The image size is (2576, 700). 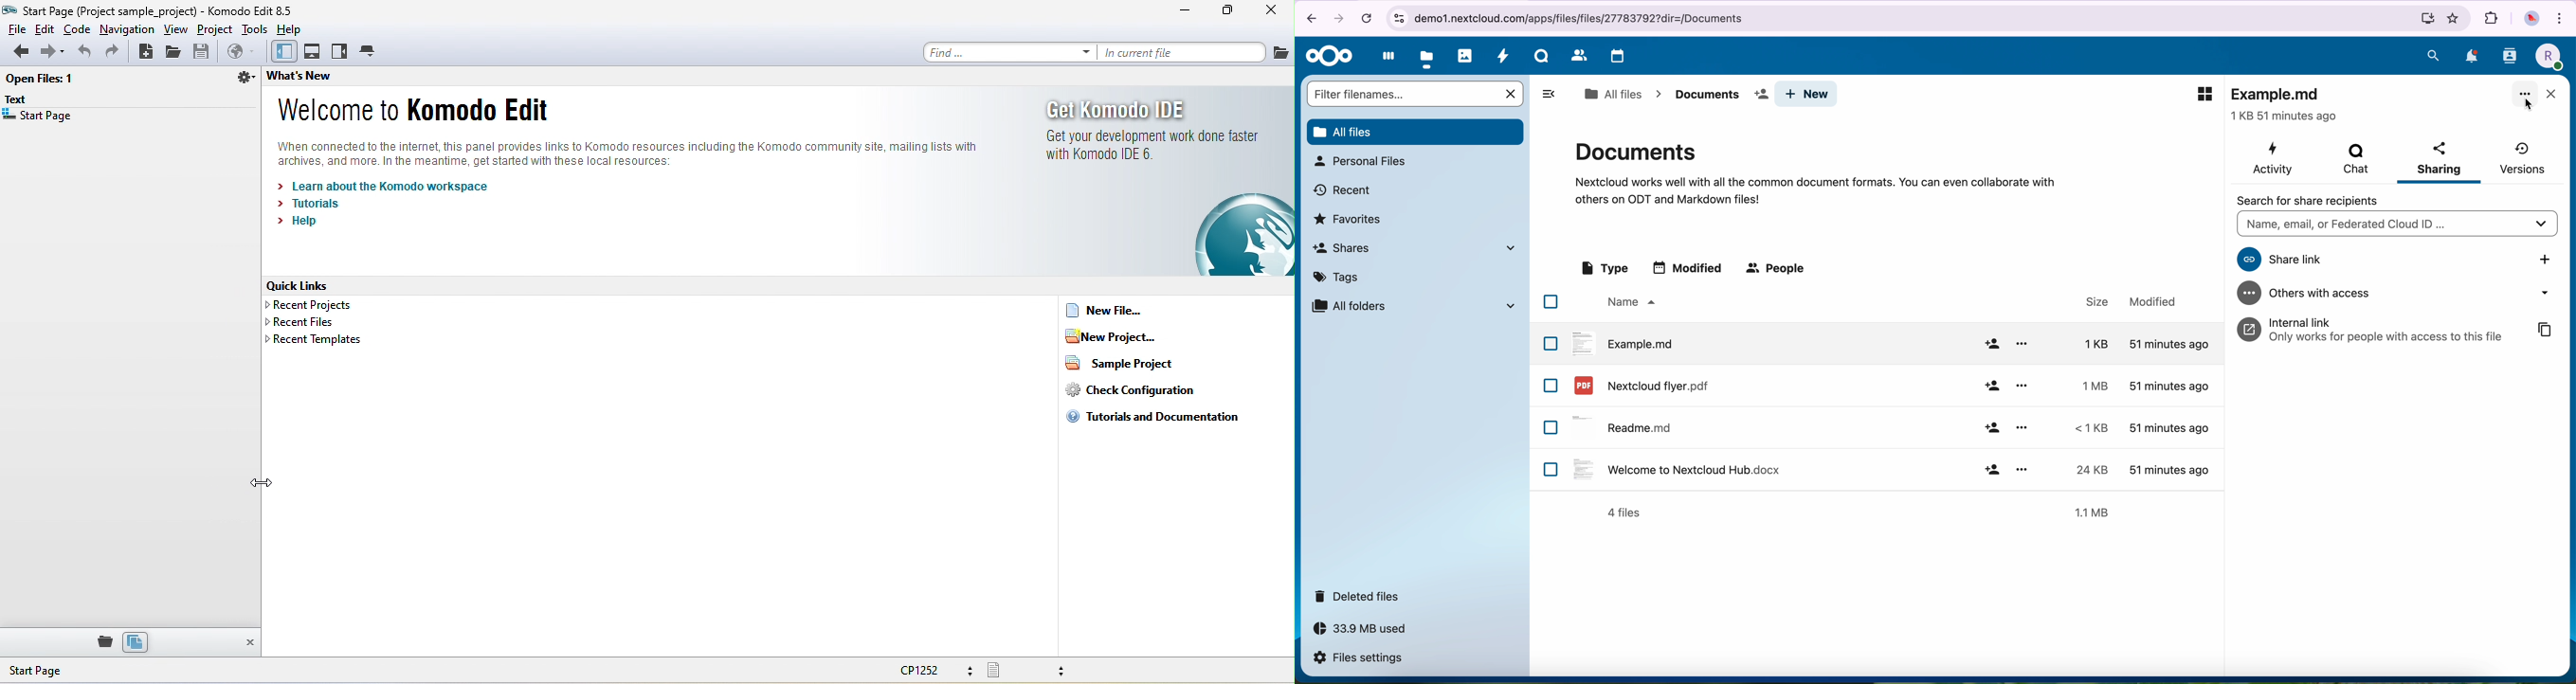 What do you see at coordinates (2394, 223) in the screenshot?
I see `search bar` at bounding box center [2394, 223].